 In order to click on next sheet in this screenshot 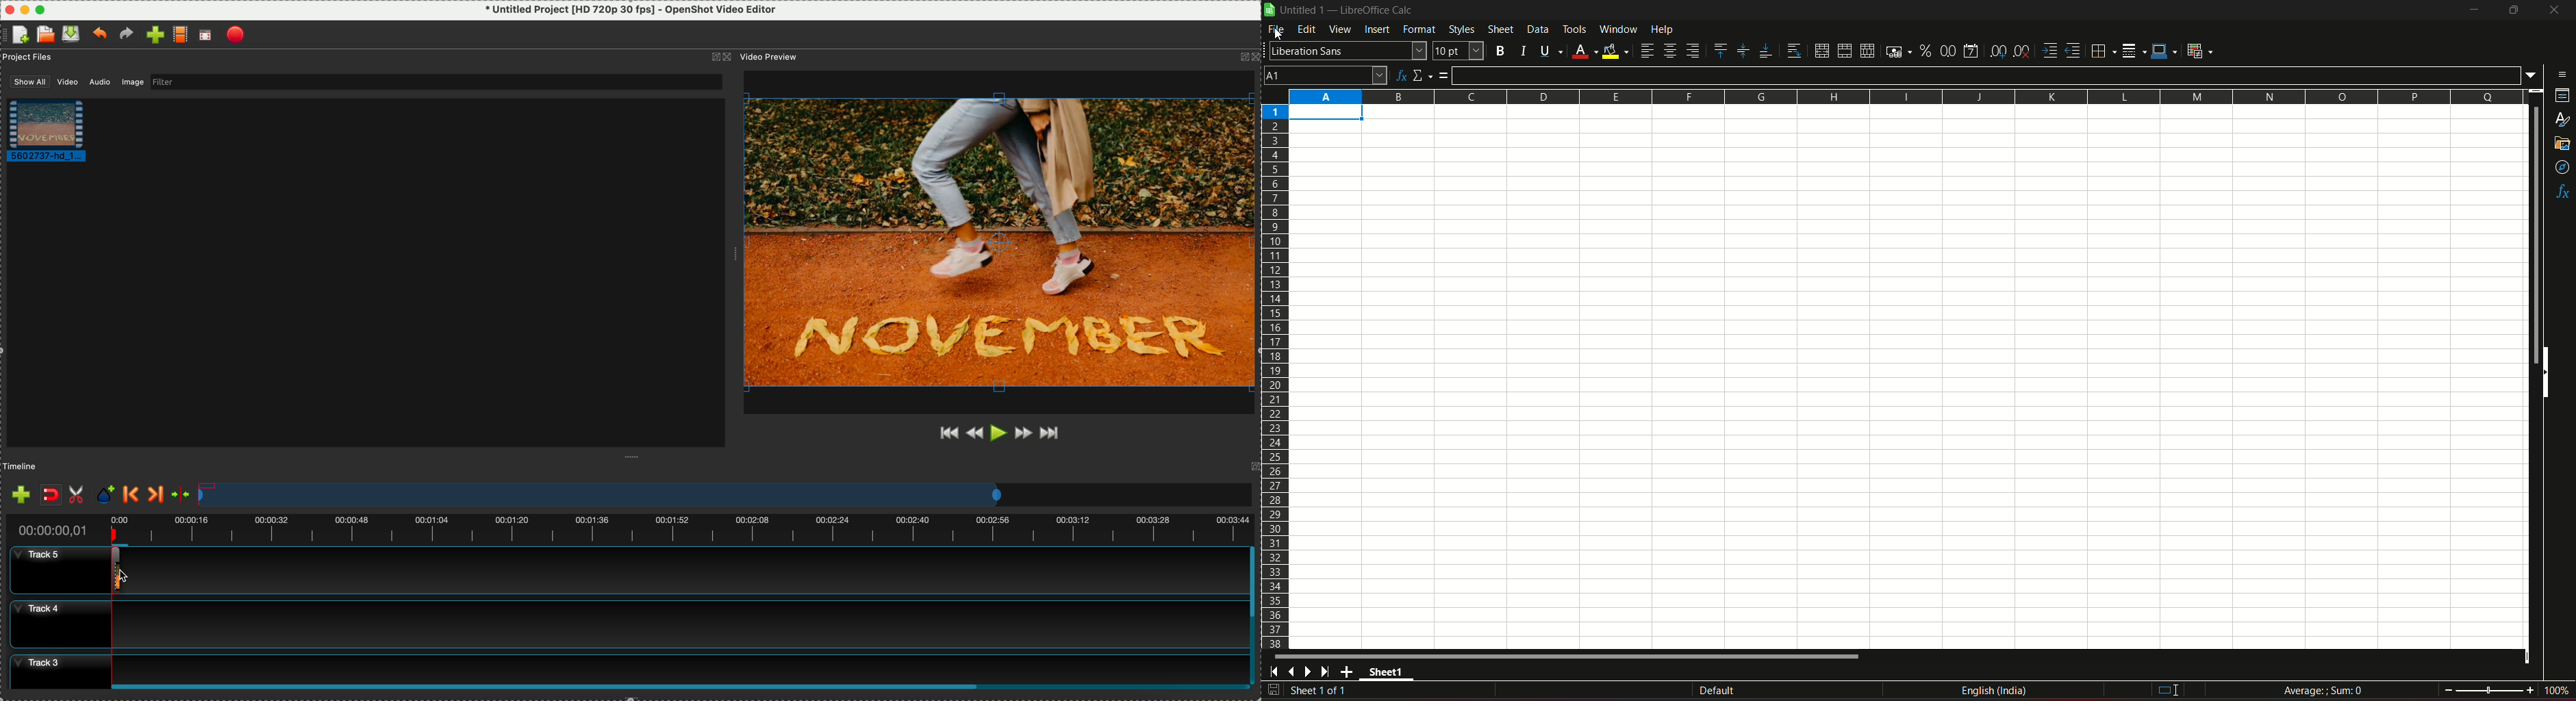, I will do `click(1311, 672)`.